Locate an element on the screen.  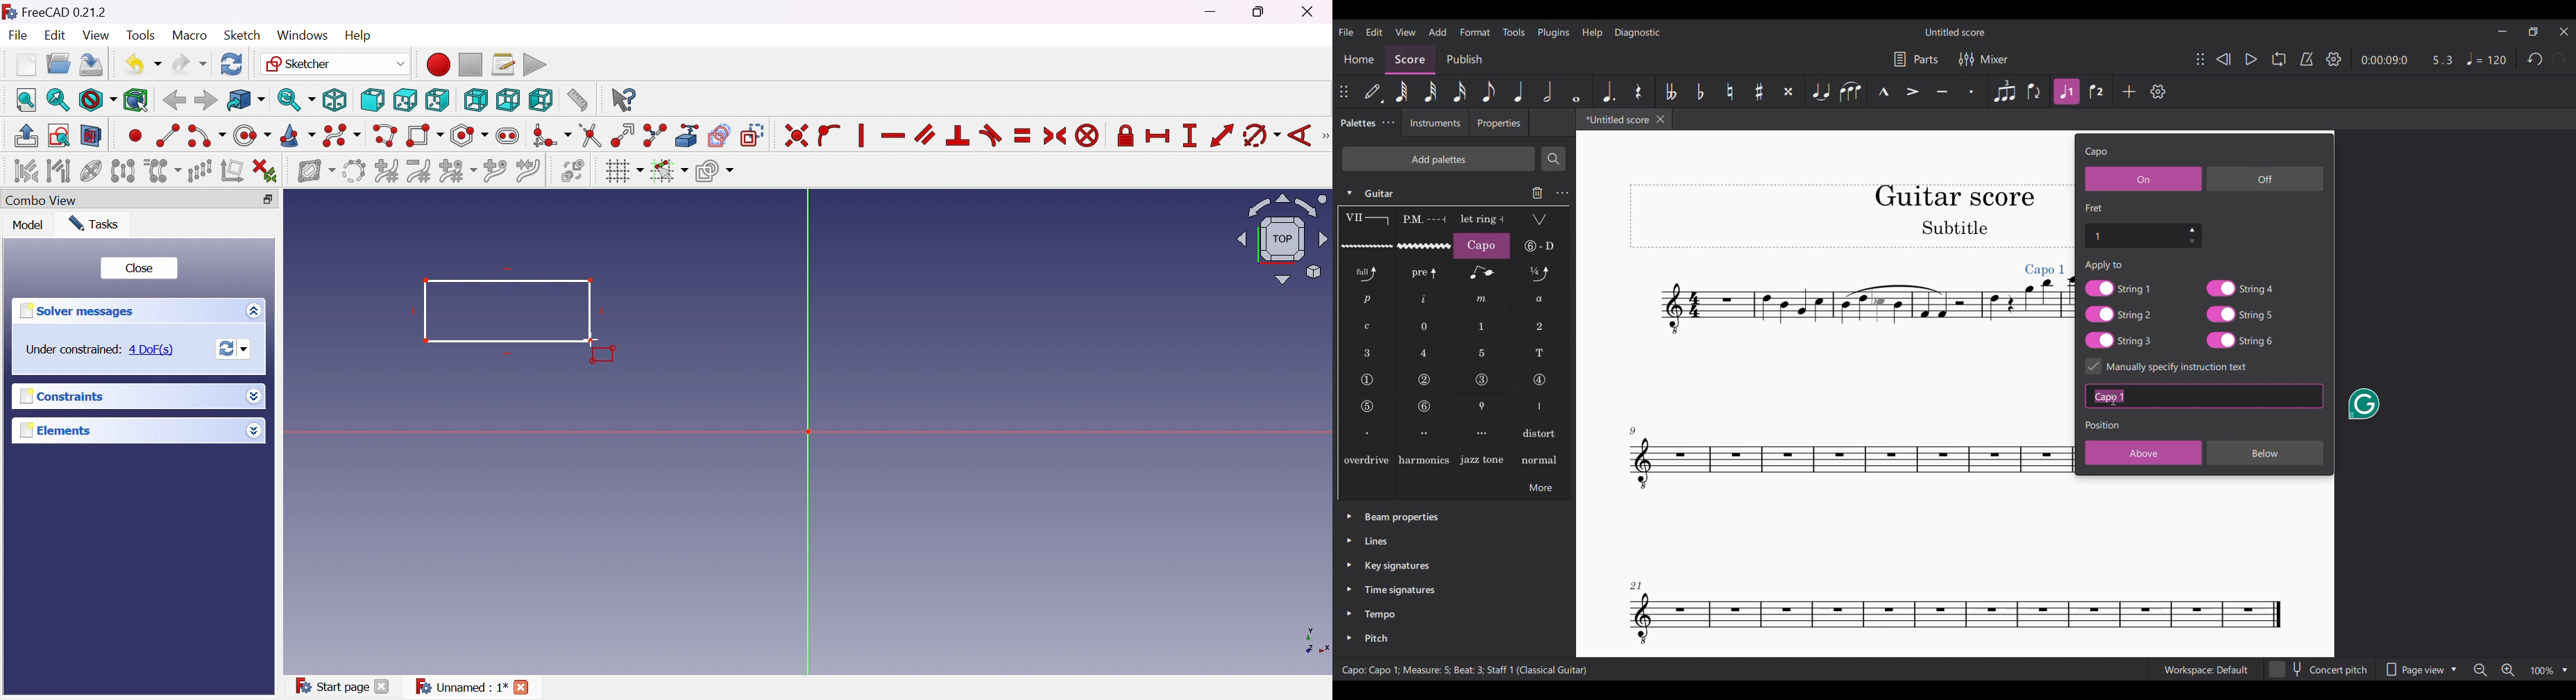
Guitar vibrato is located at coordinates (1367, 246).